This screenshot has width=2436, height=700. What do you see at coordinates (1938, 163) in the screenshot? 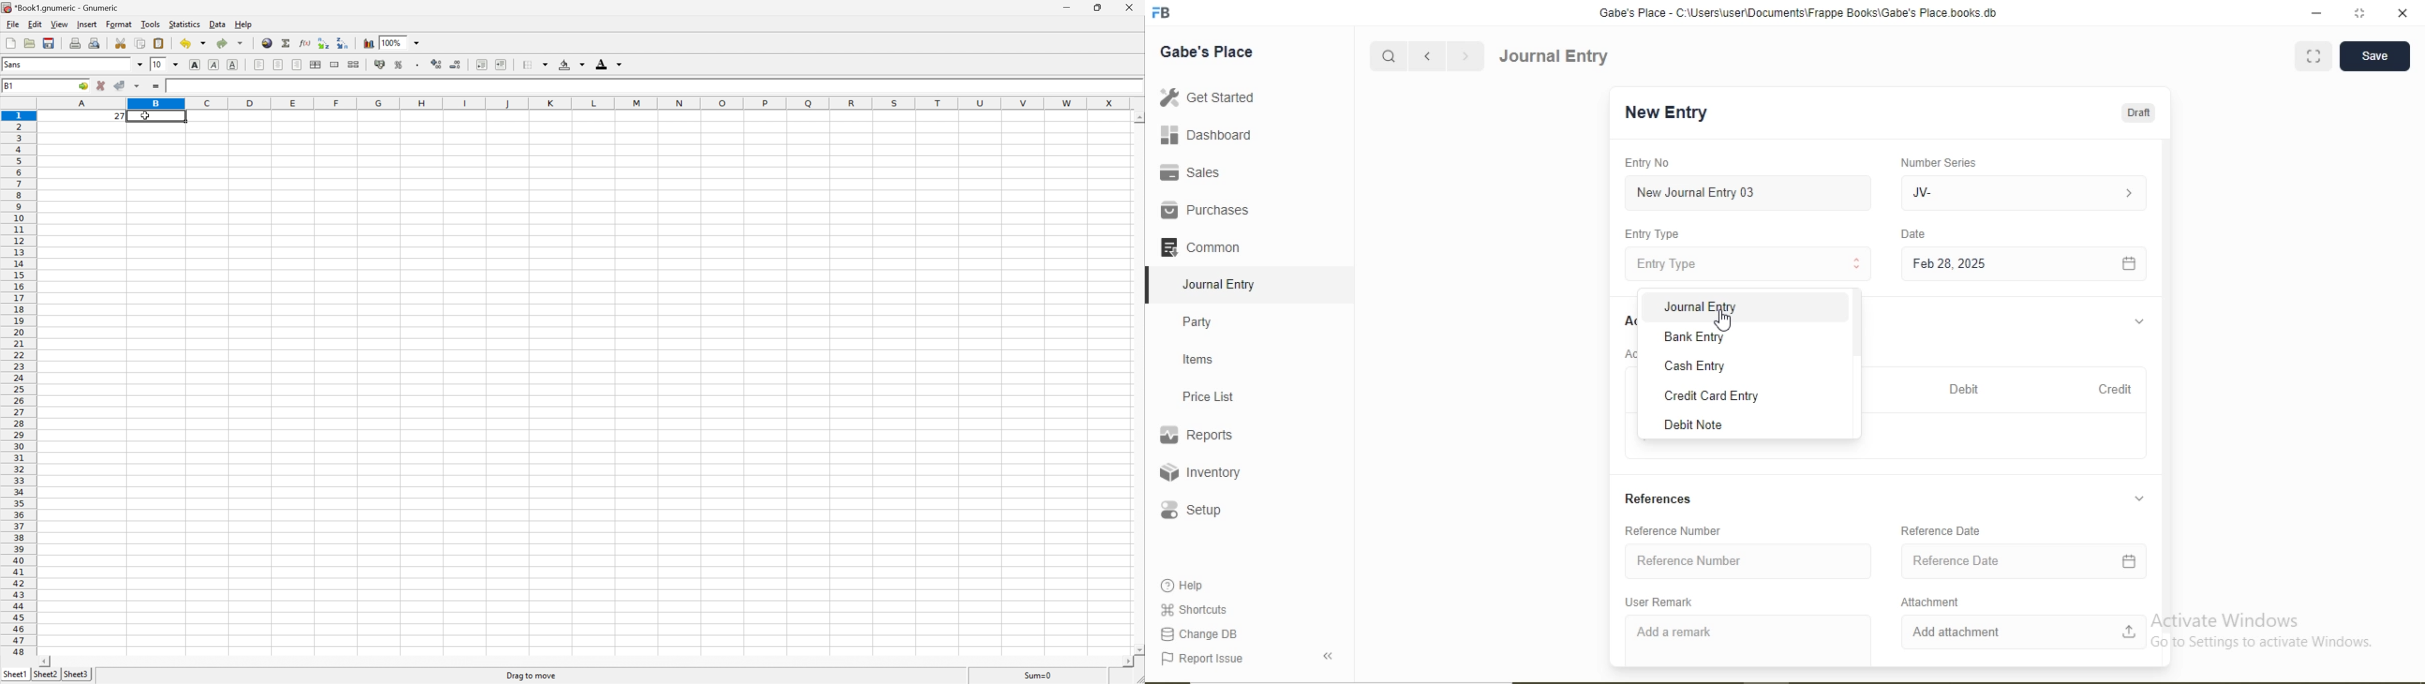
I see `Number Series` at bounding box center [1938, 163].